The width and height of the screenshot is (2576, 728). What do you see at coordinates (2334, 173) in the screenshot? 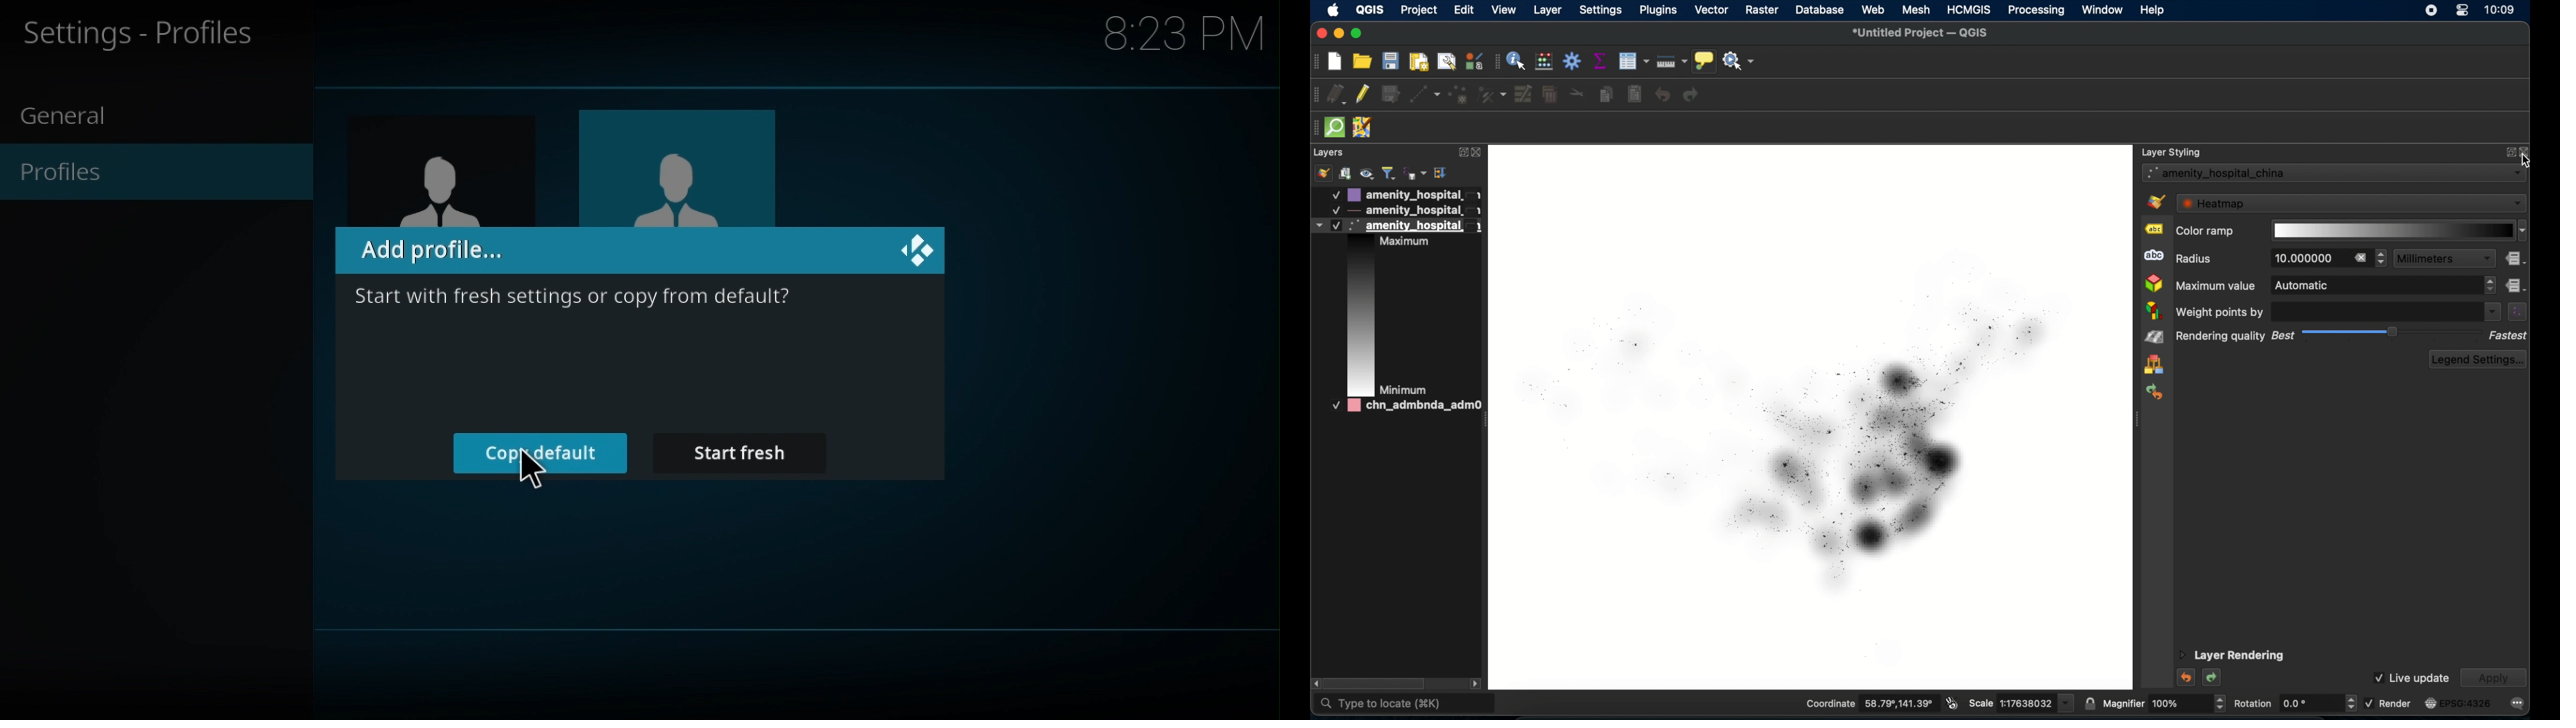
I see `layer input` at bounding box center [2334, 173].